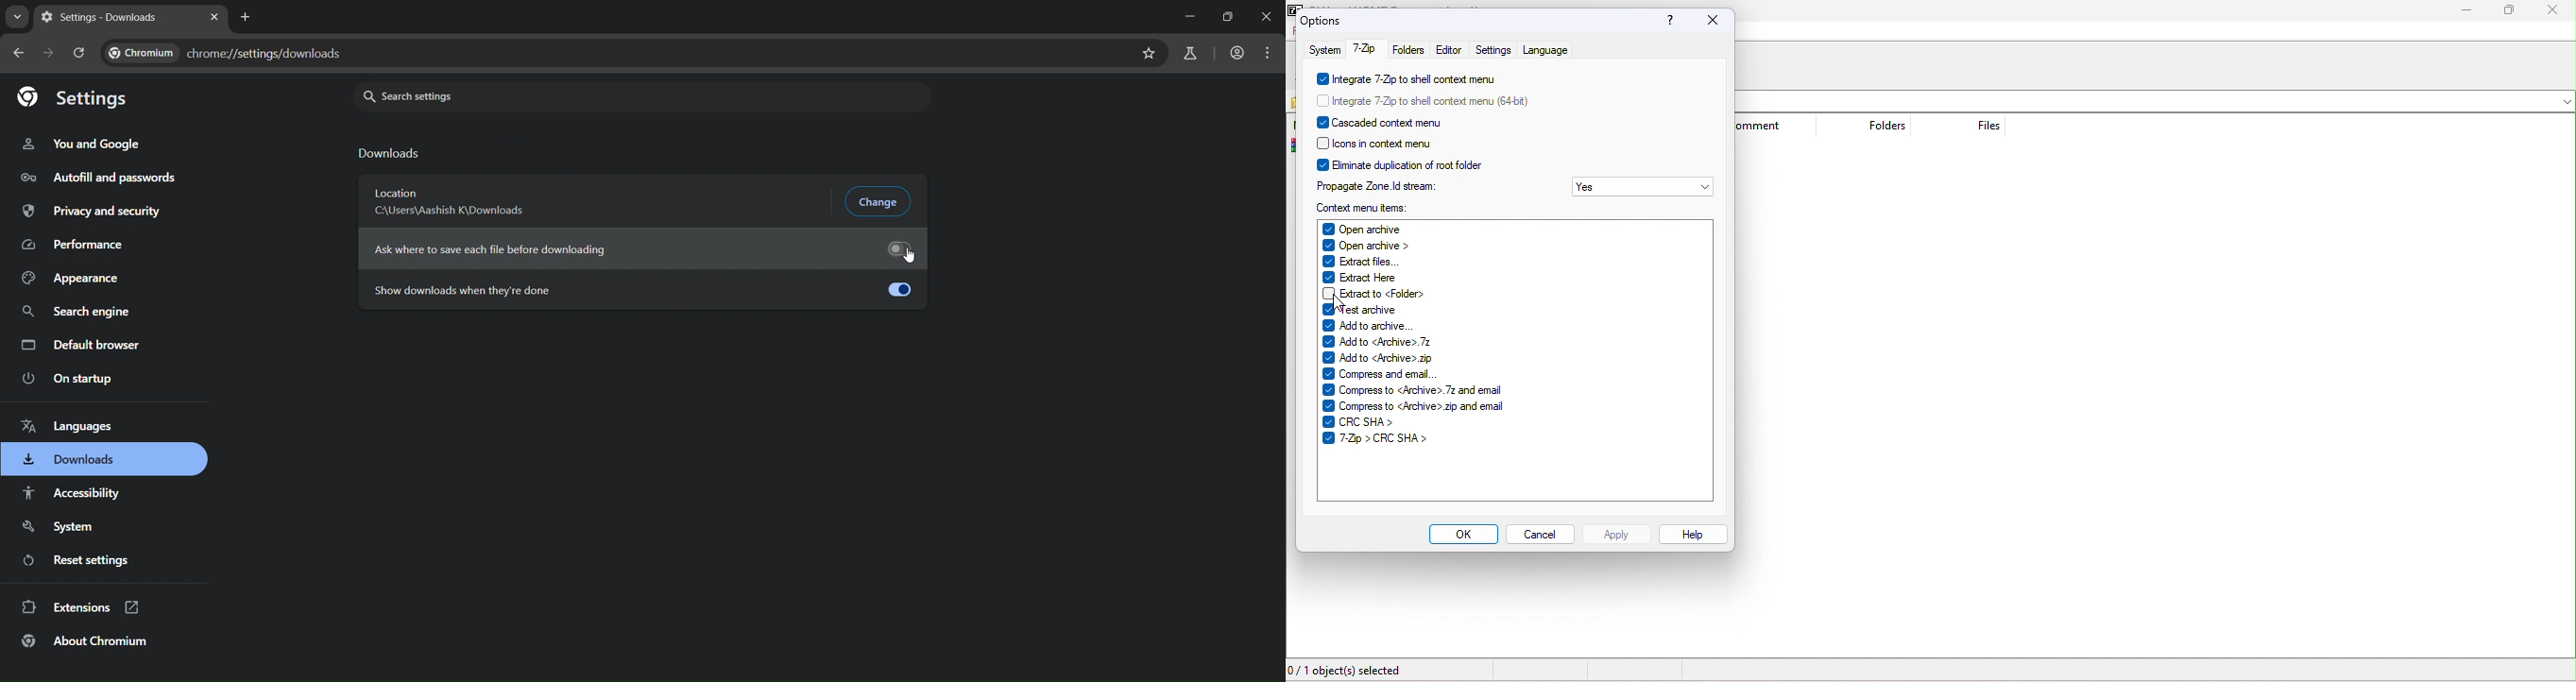 The height and width of the screenshot is (700, 2576). Describe the element at coordinates (228, 53) in the screenshot. I see `chrome://settings/downloads` at that location.